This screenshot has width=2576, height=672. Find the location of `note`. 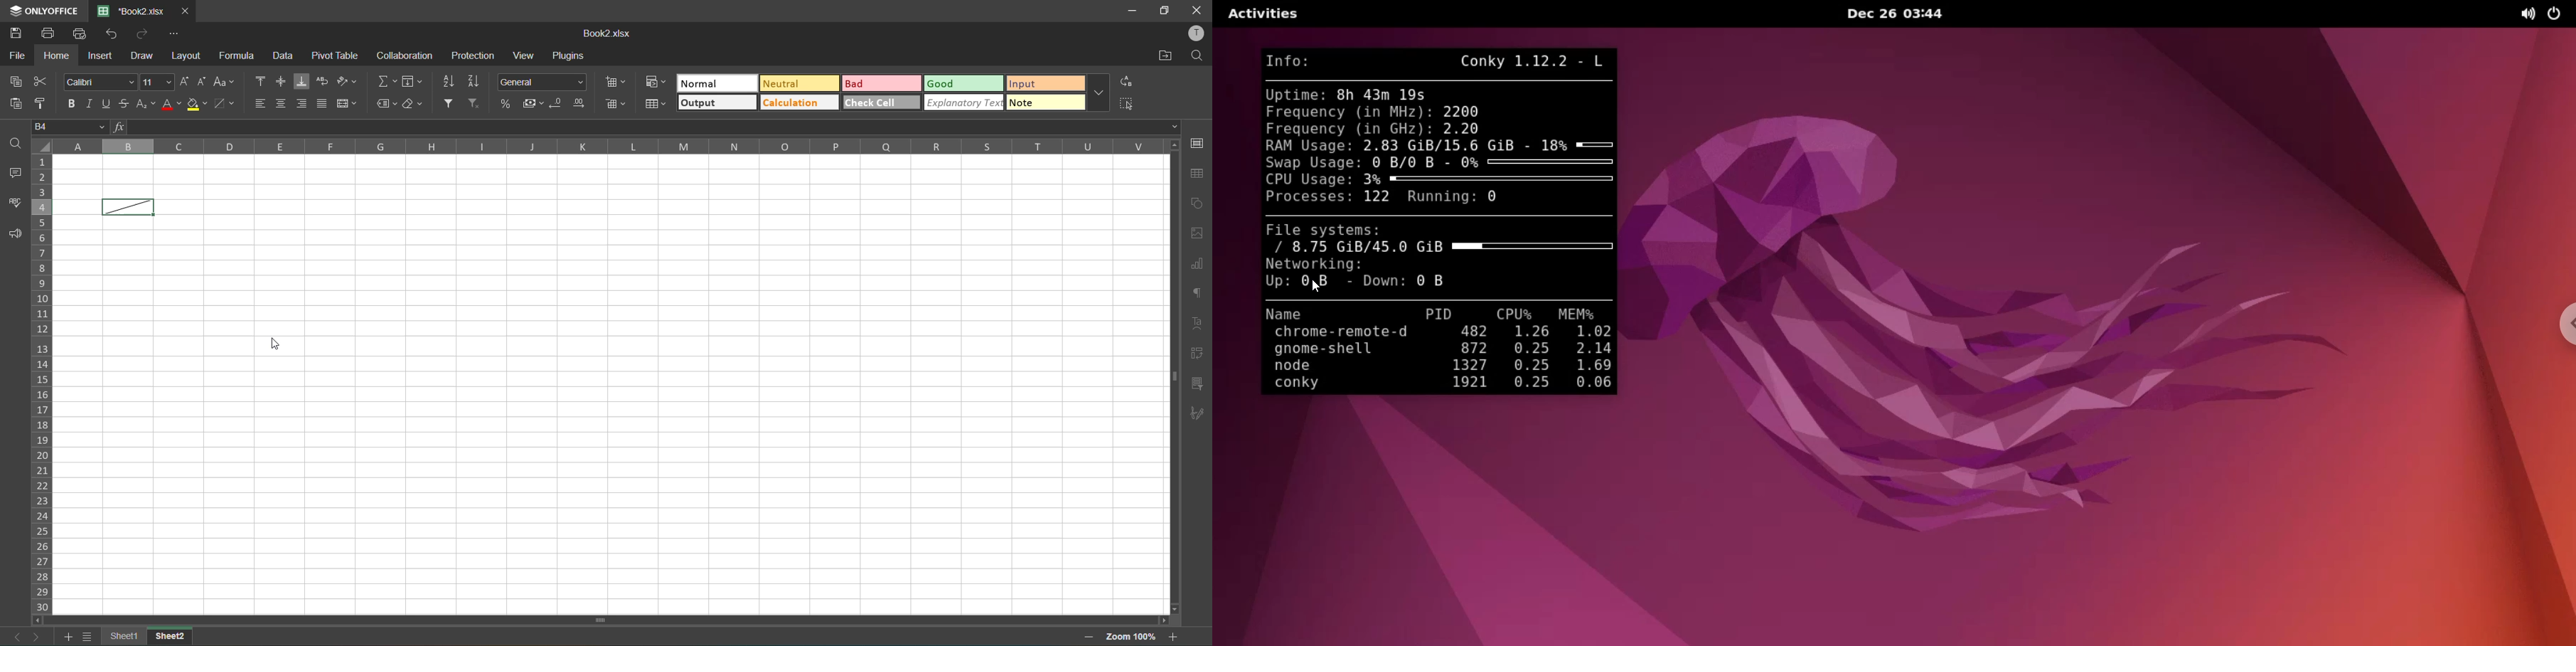

note is located at coordinates (1044, 104).